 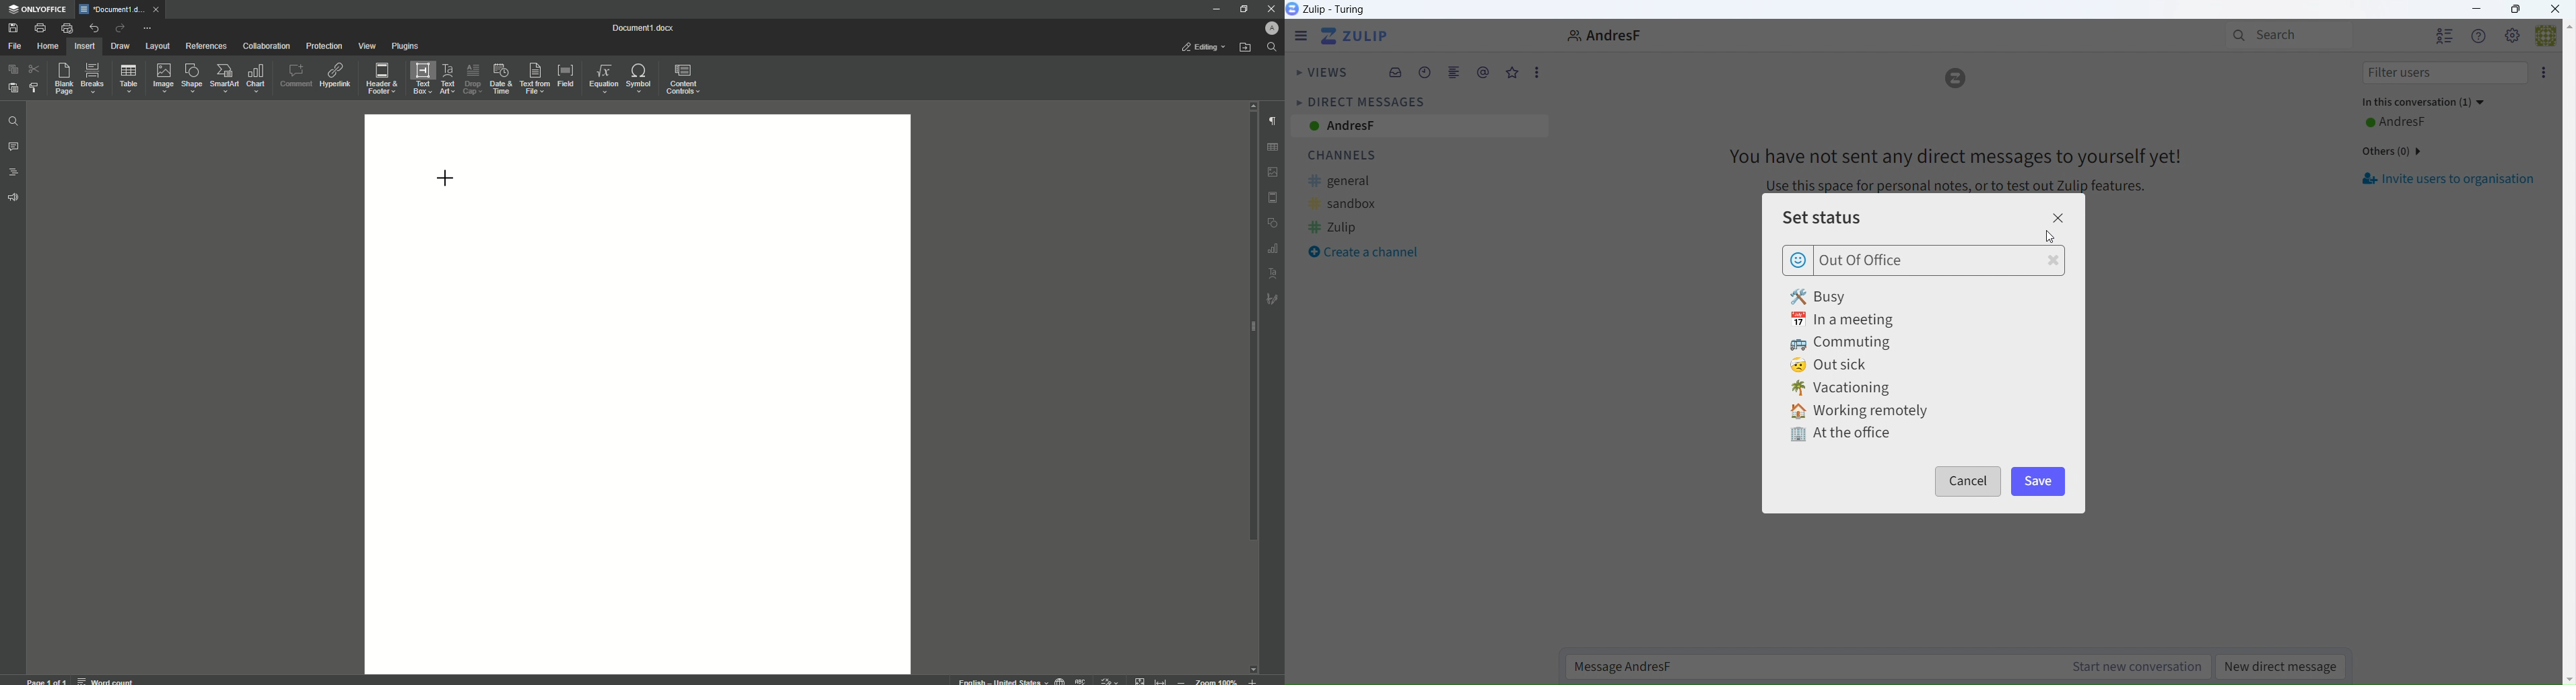 I want to click on Save, so click(x=15, y=29).